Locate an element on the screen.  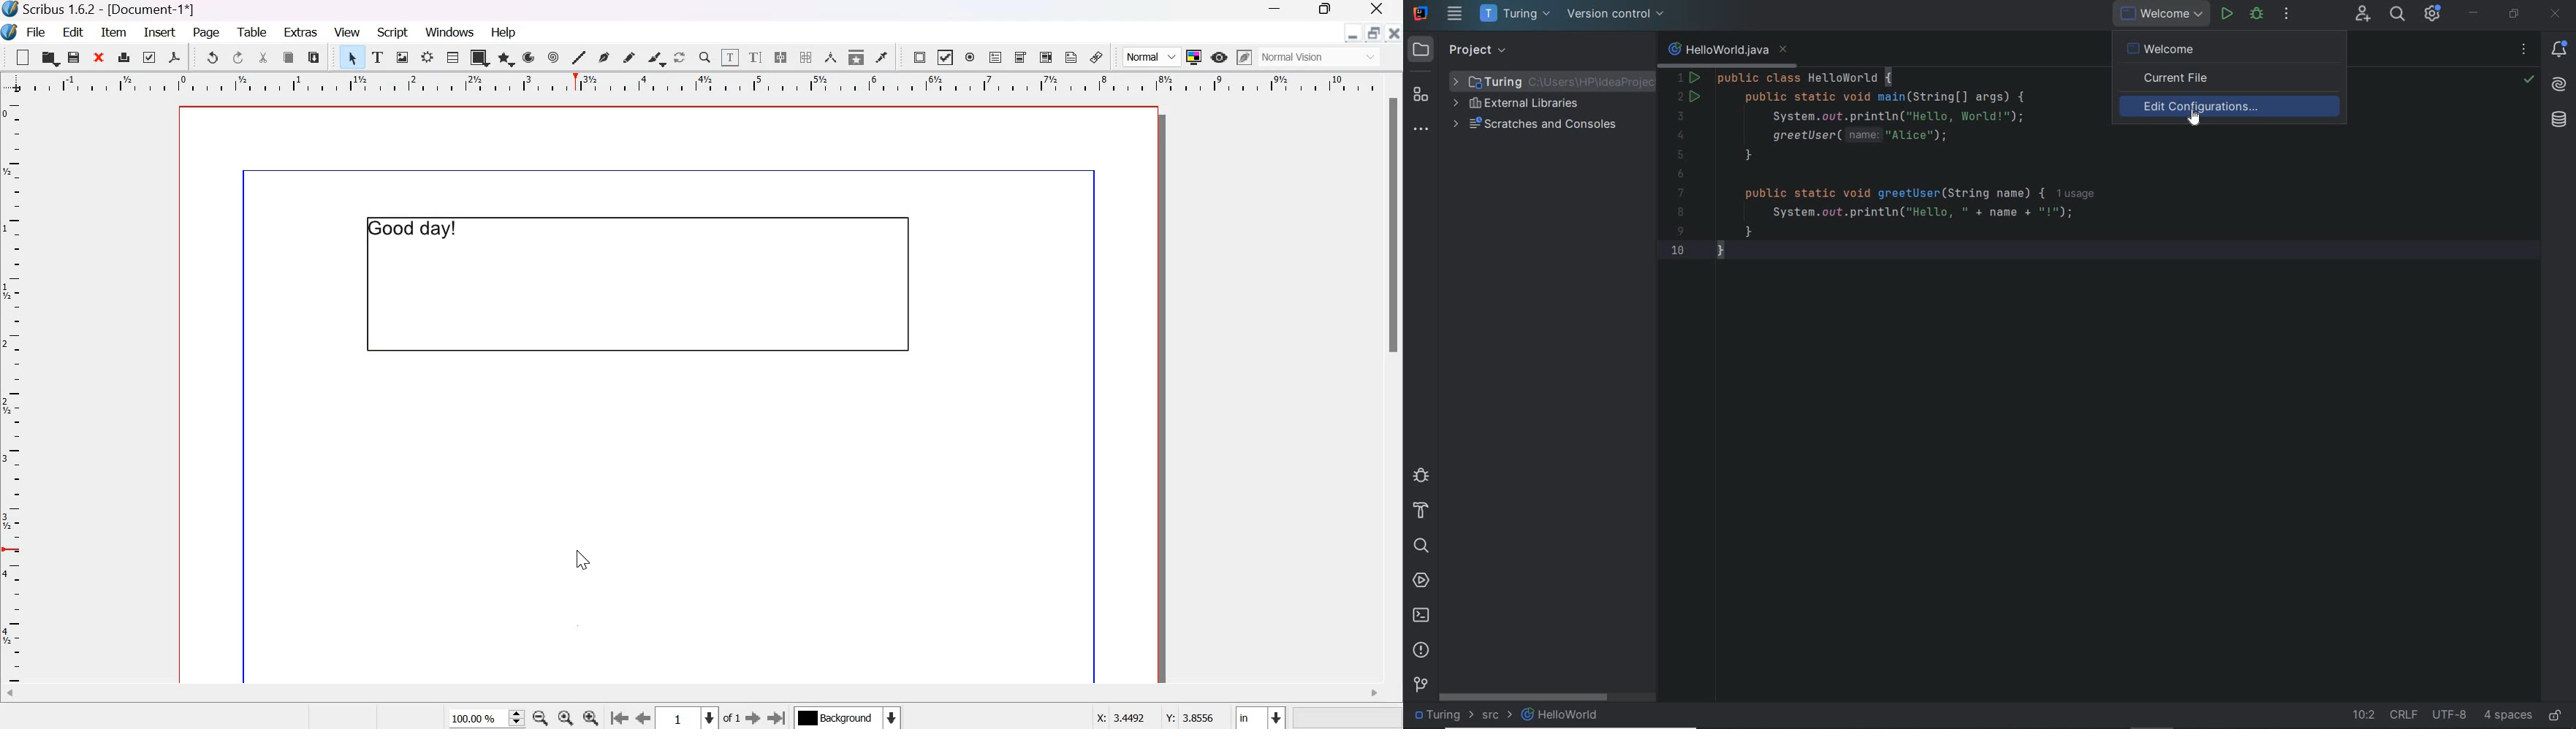
system name is located at coordinates (1421, 13).